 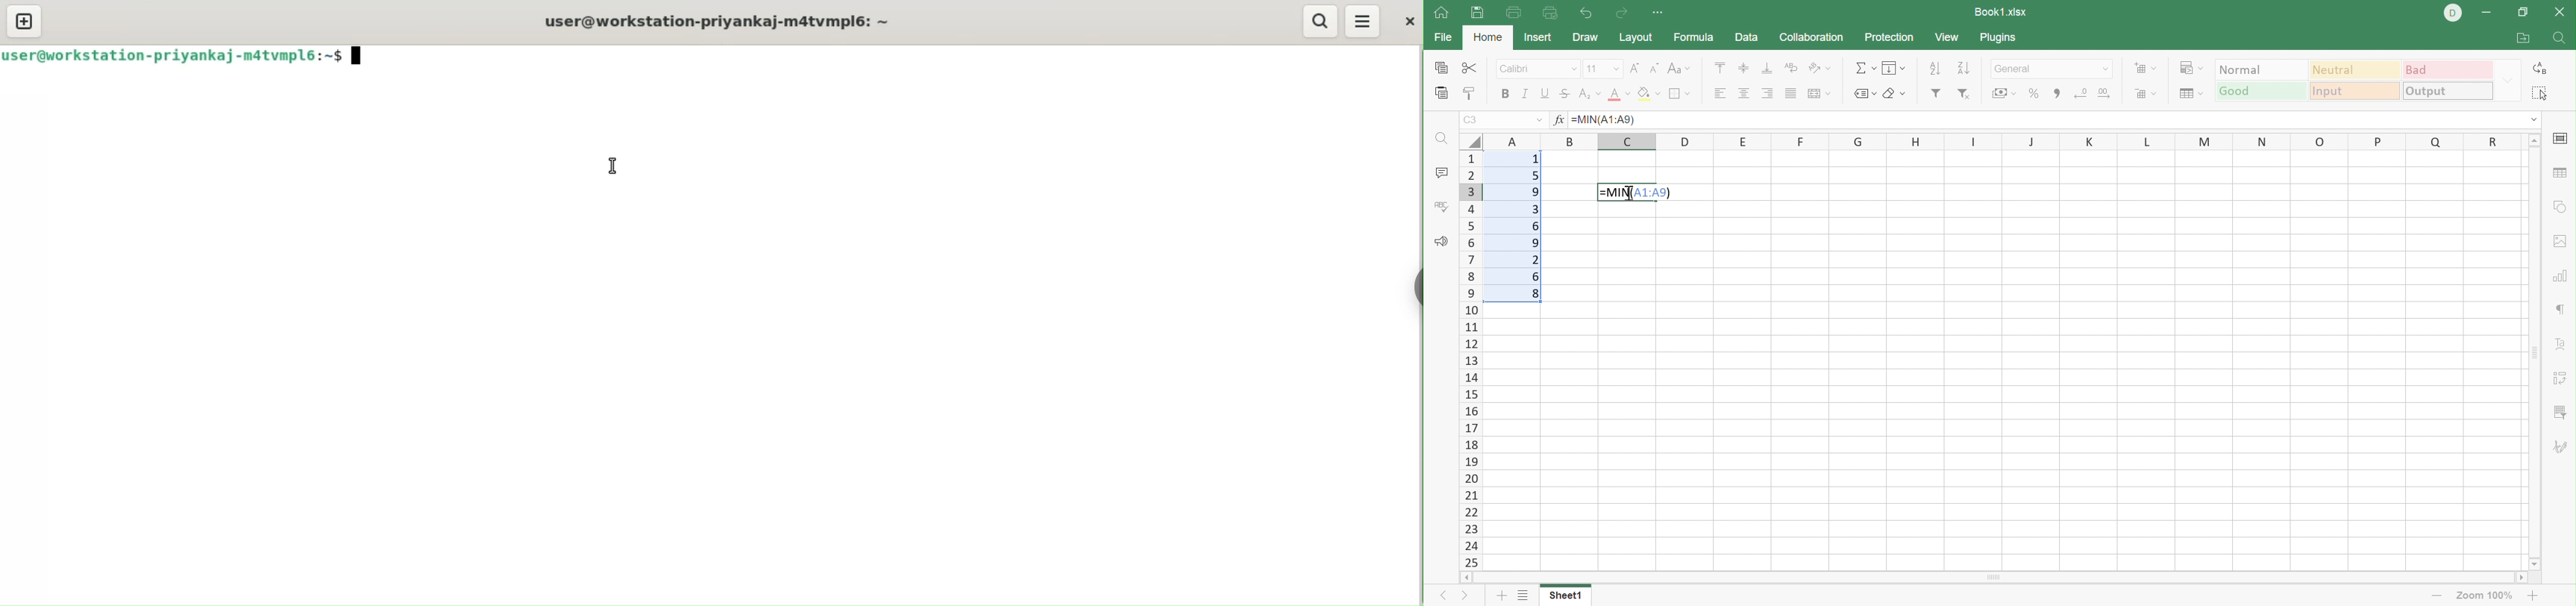 What do you see at coordinates (1767, 68) in the screenshot?
I see `Align Bottom` at bounding box center [1767, 68].